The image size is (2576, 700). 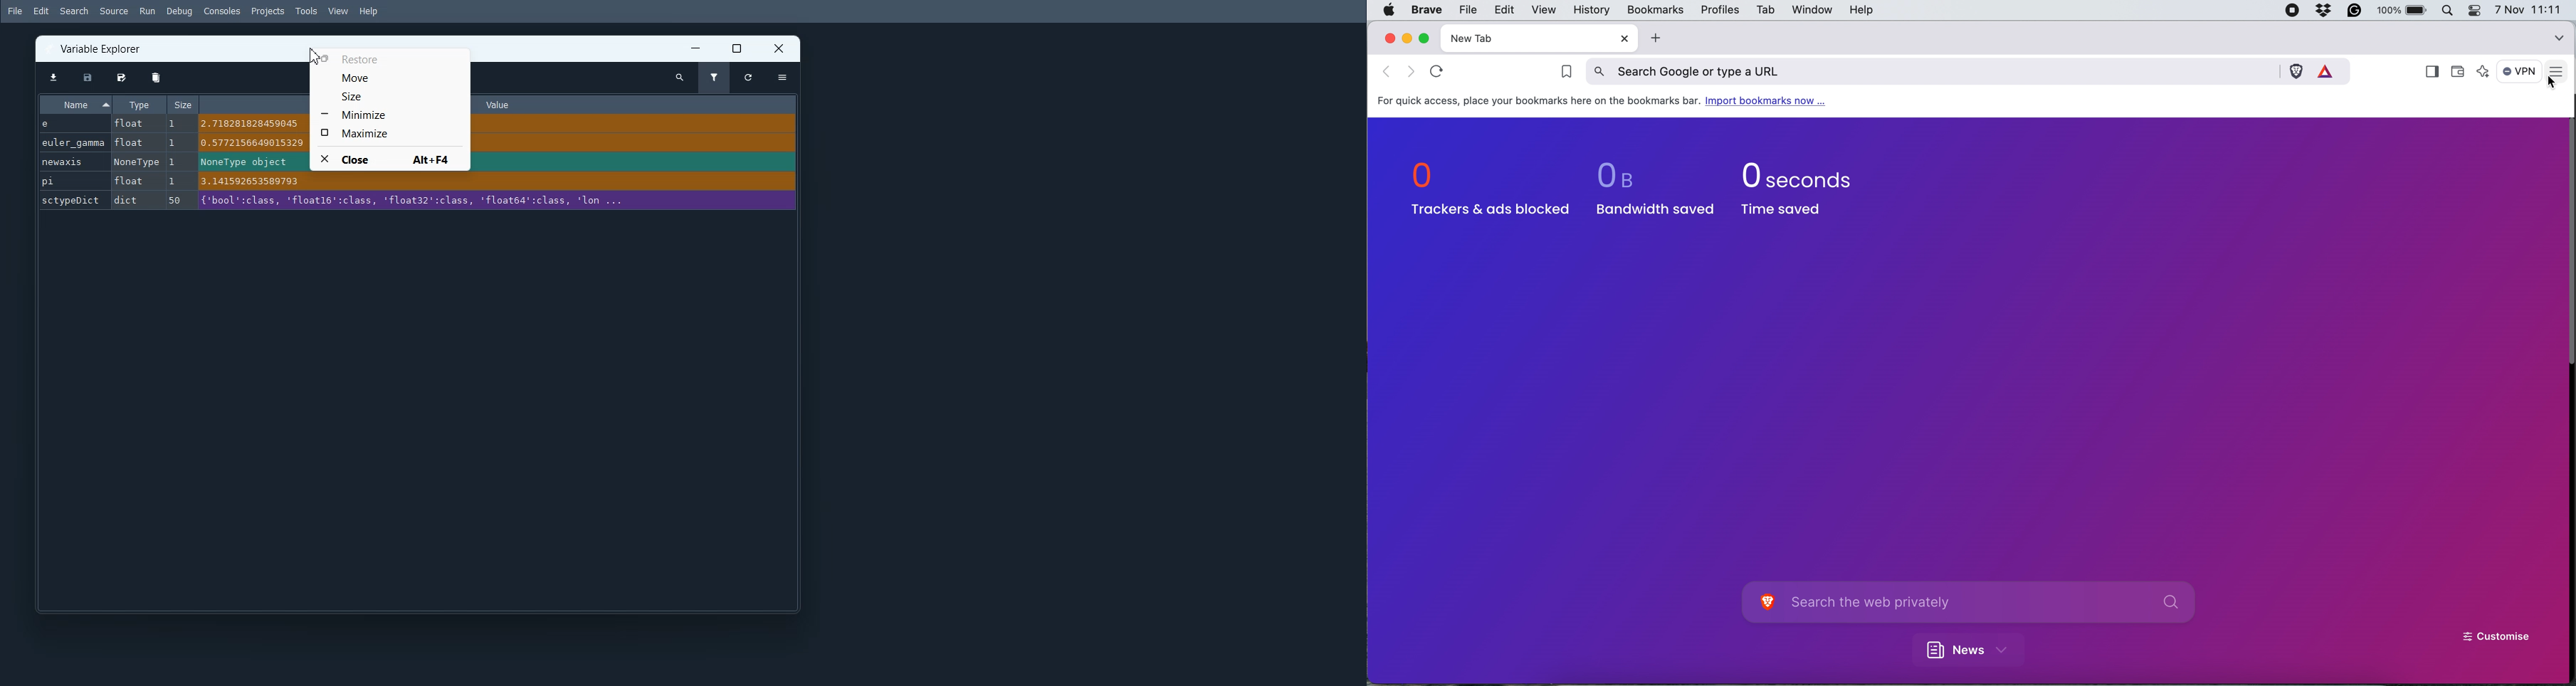 What do you see at coordinates (154, 77) in the screenshot?
I see `Remove all variables` at bounding box center [154, 77].